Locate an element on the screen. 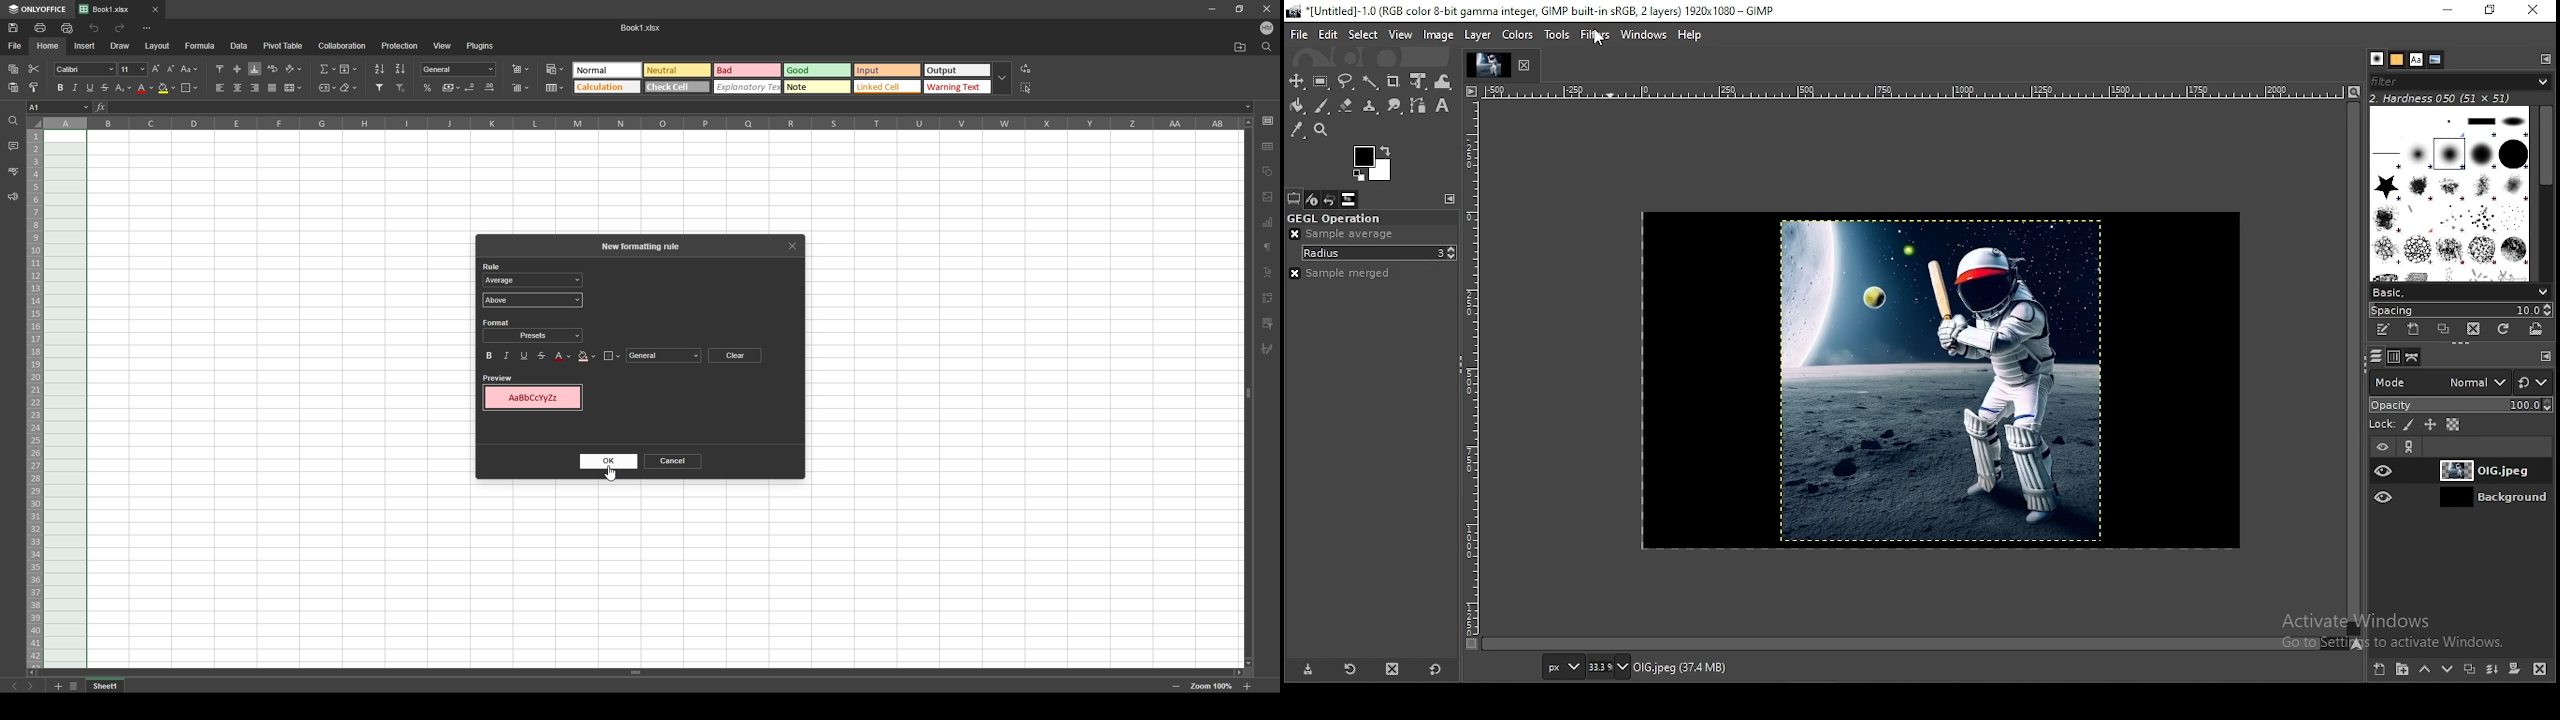  scroll bar is located at coordinates (635, 672).